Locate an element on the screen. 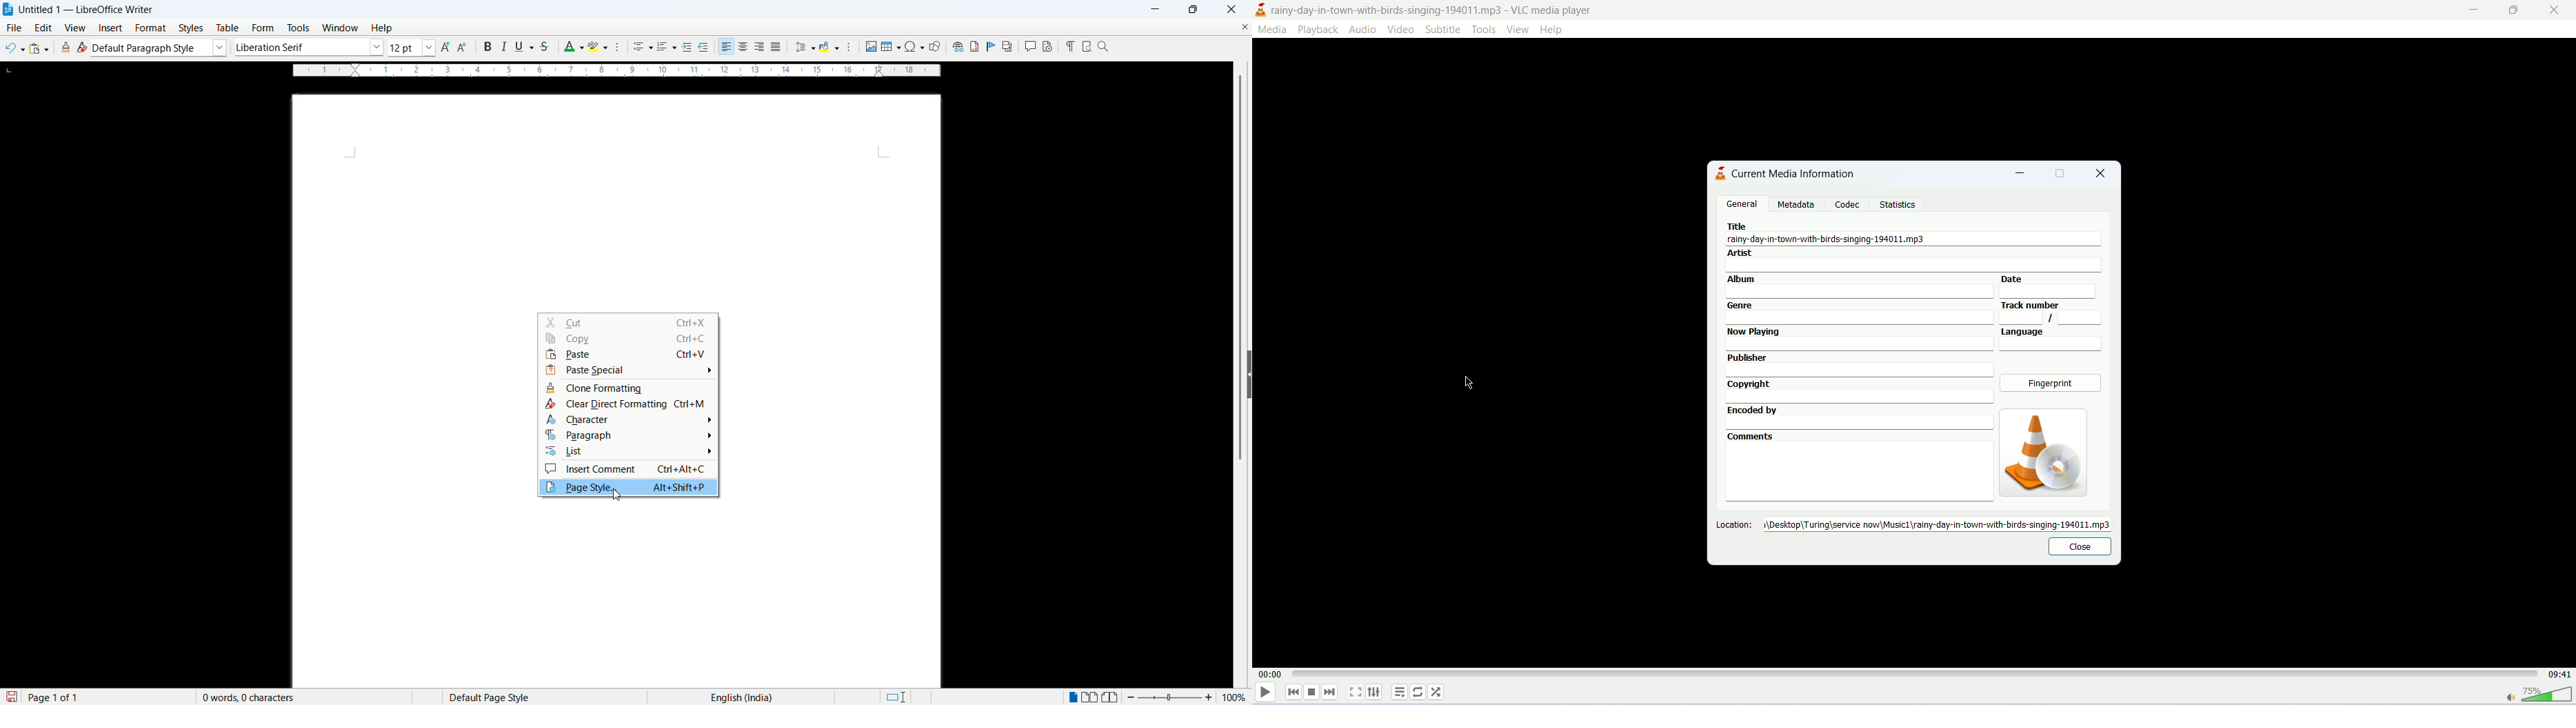 Image resolution: width=2576 pixels, height=728 pixels. Insert bulleted list  is located at coordinates (643, 48).